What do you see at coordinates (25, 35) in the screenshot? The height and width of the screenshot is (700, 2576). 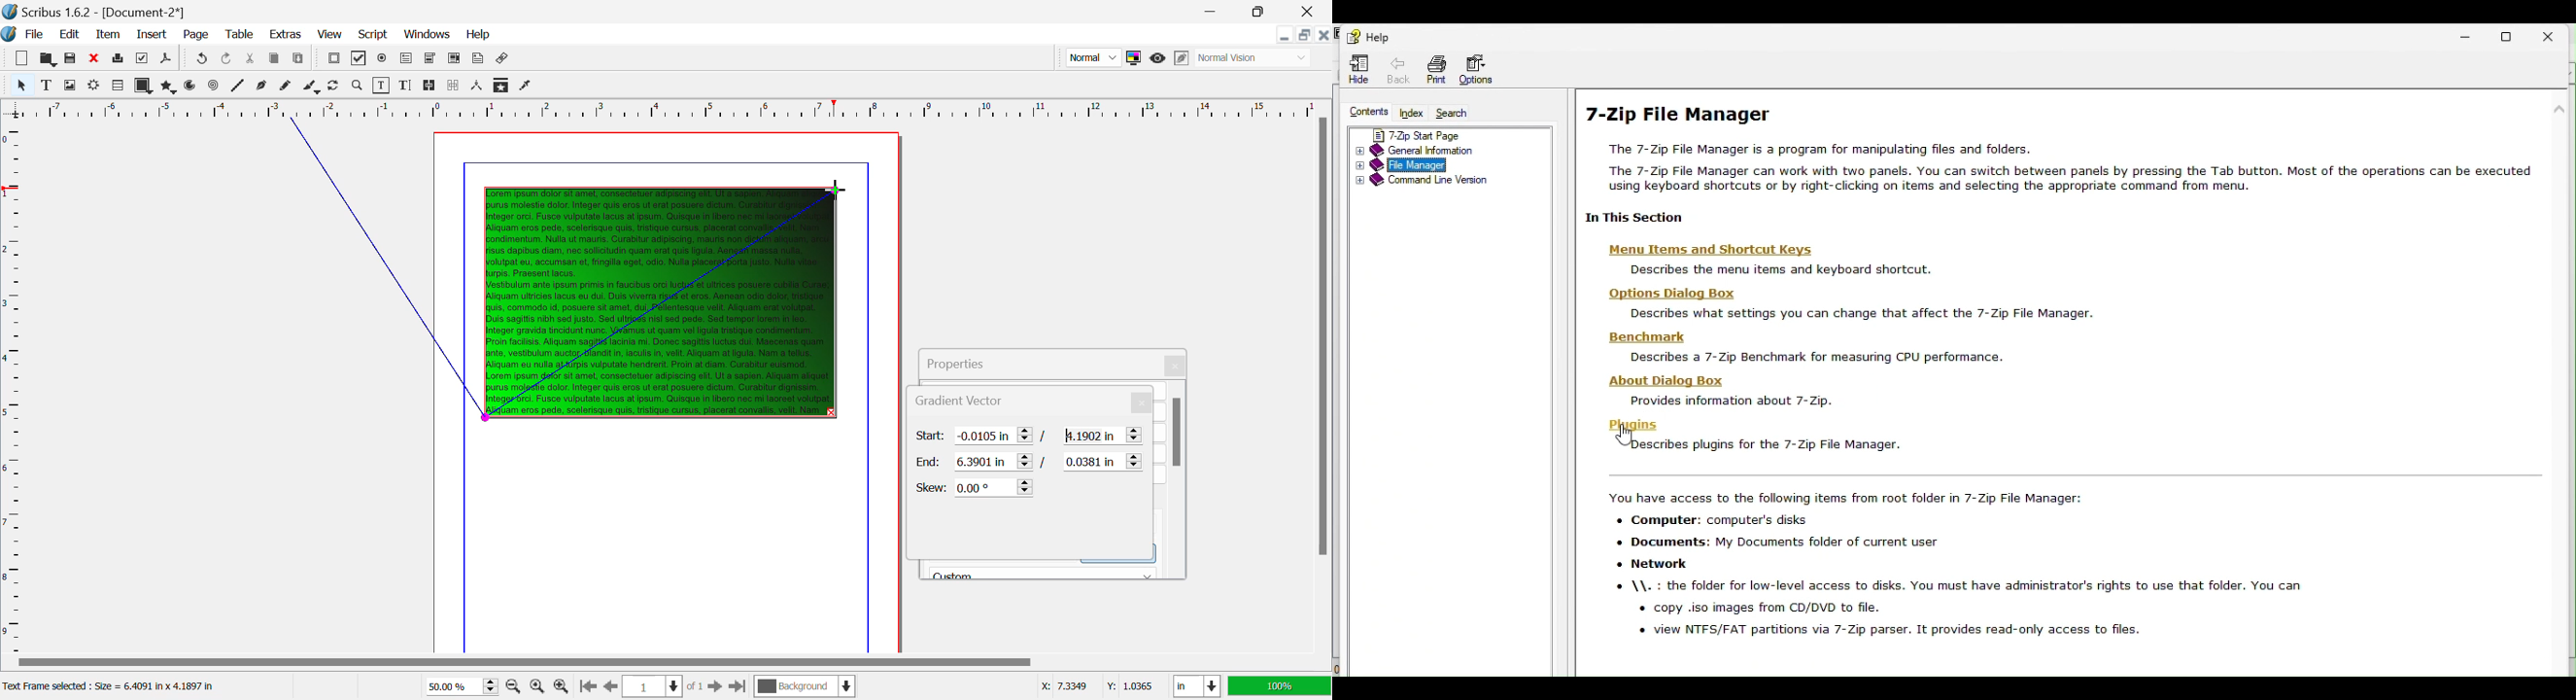 I see `File` at bounding box center [25, 35].